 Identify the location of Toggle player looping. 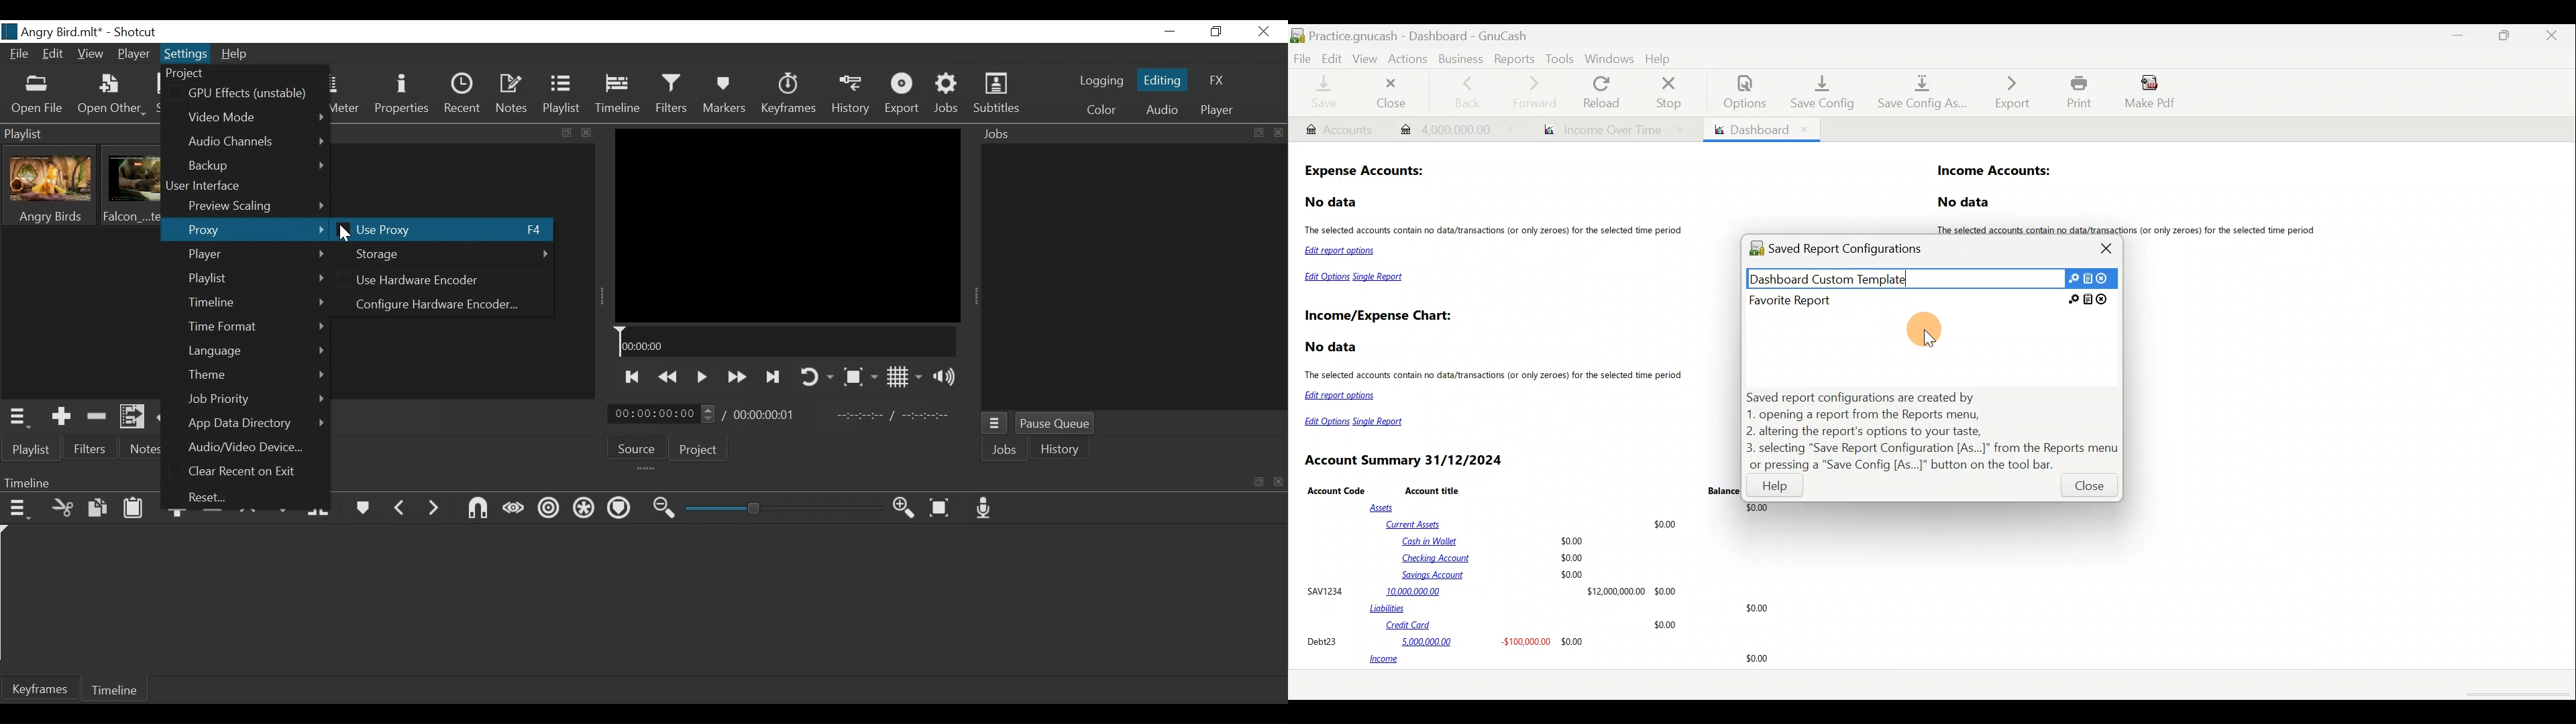
(814, 377).